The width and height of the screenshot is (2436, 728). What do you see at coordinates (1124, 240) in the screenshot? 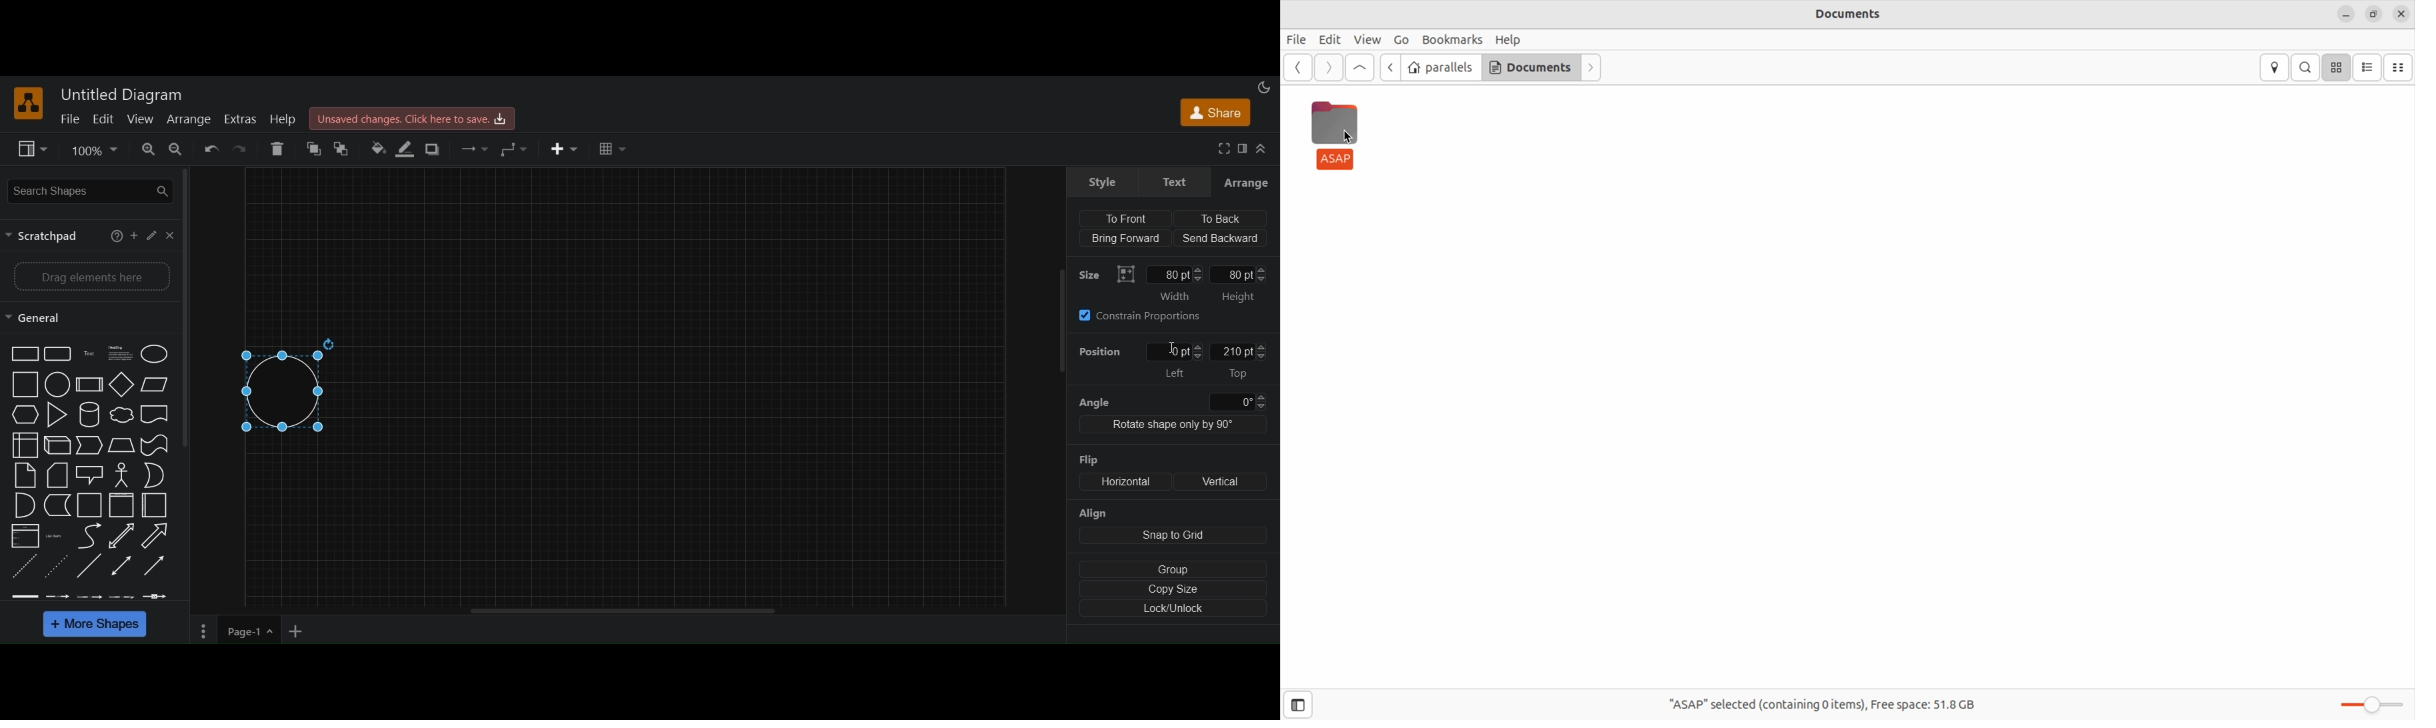
I see `bring forward` at bounding box center [1124, 240].